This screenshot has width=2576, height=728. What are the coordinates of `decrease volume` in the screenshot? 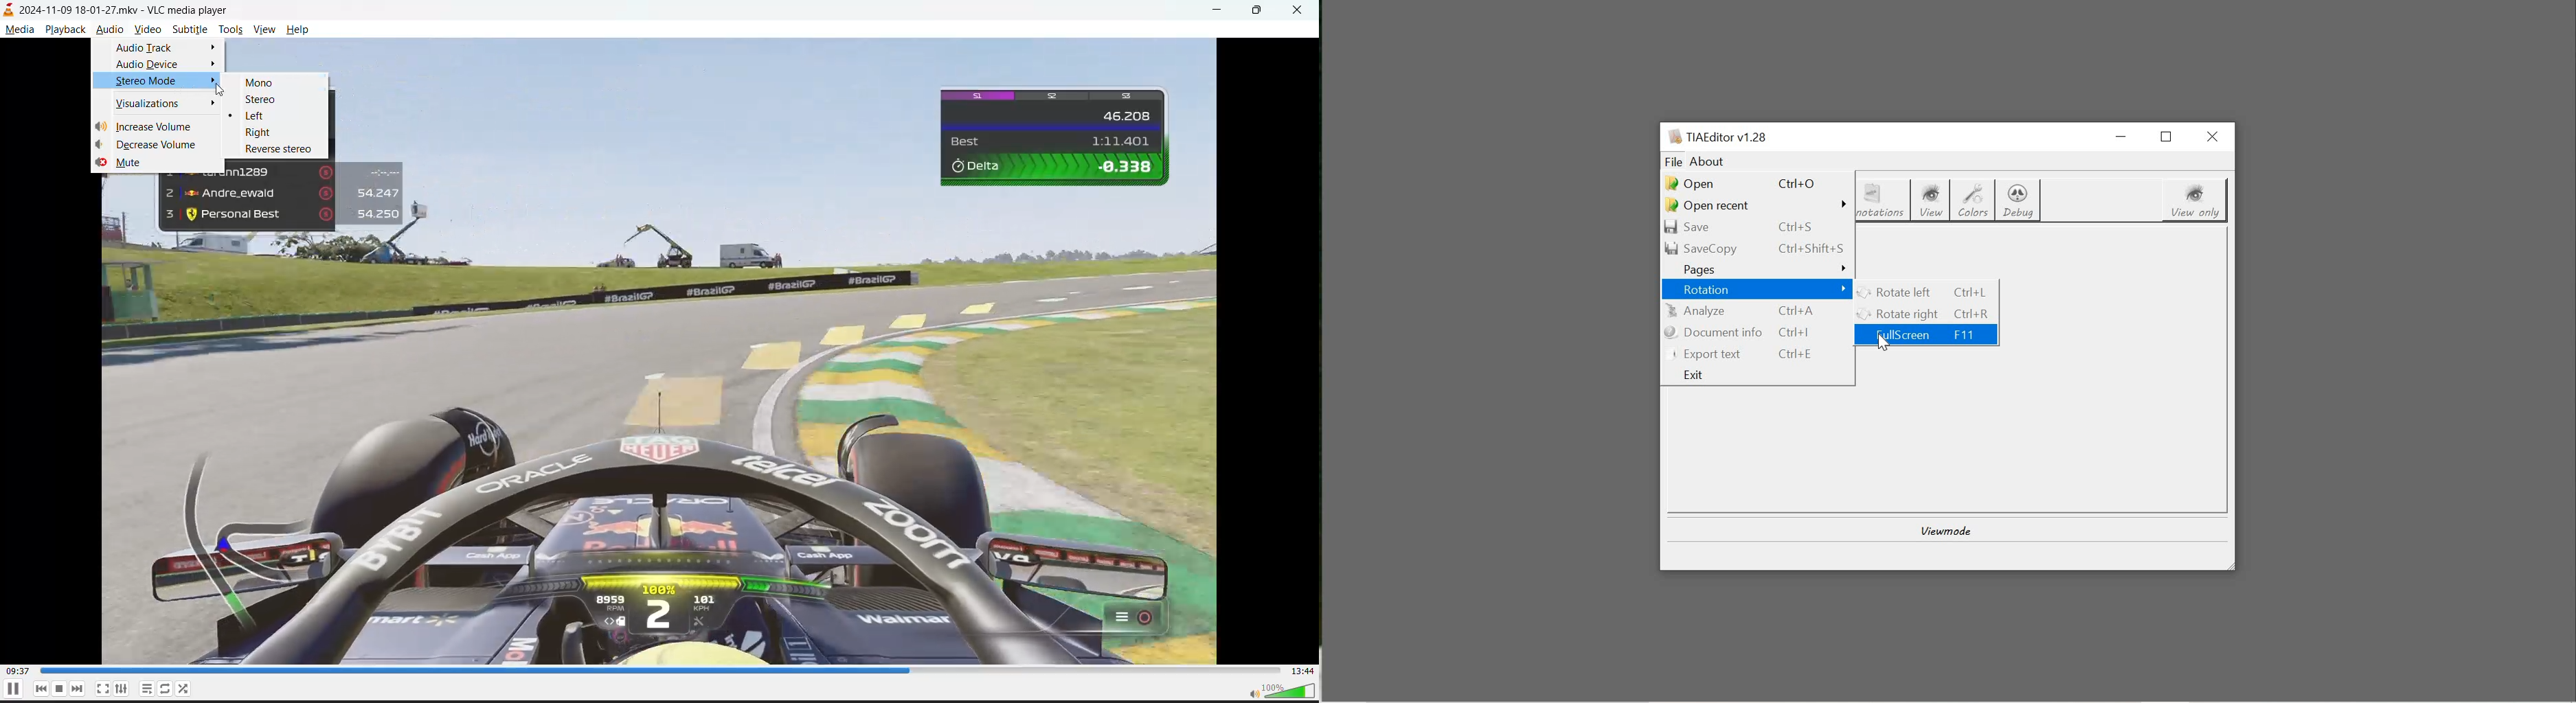 It's located at (161, 146).